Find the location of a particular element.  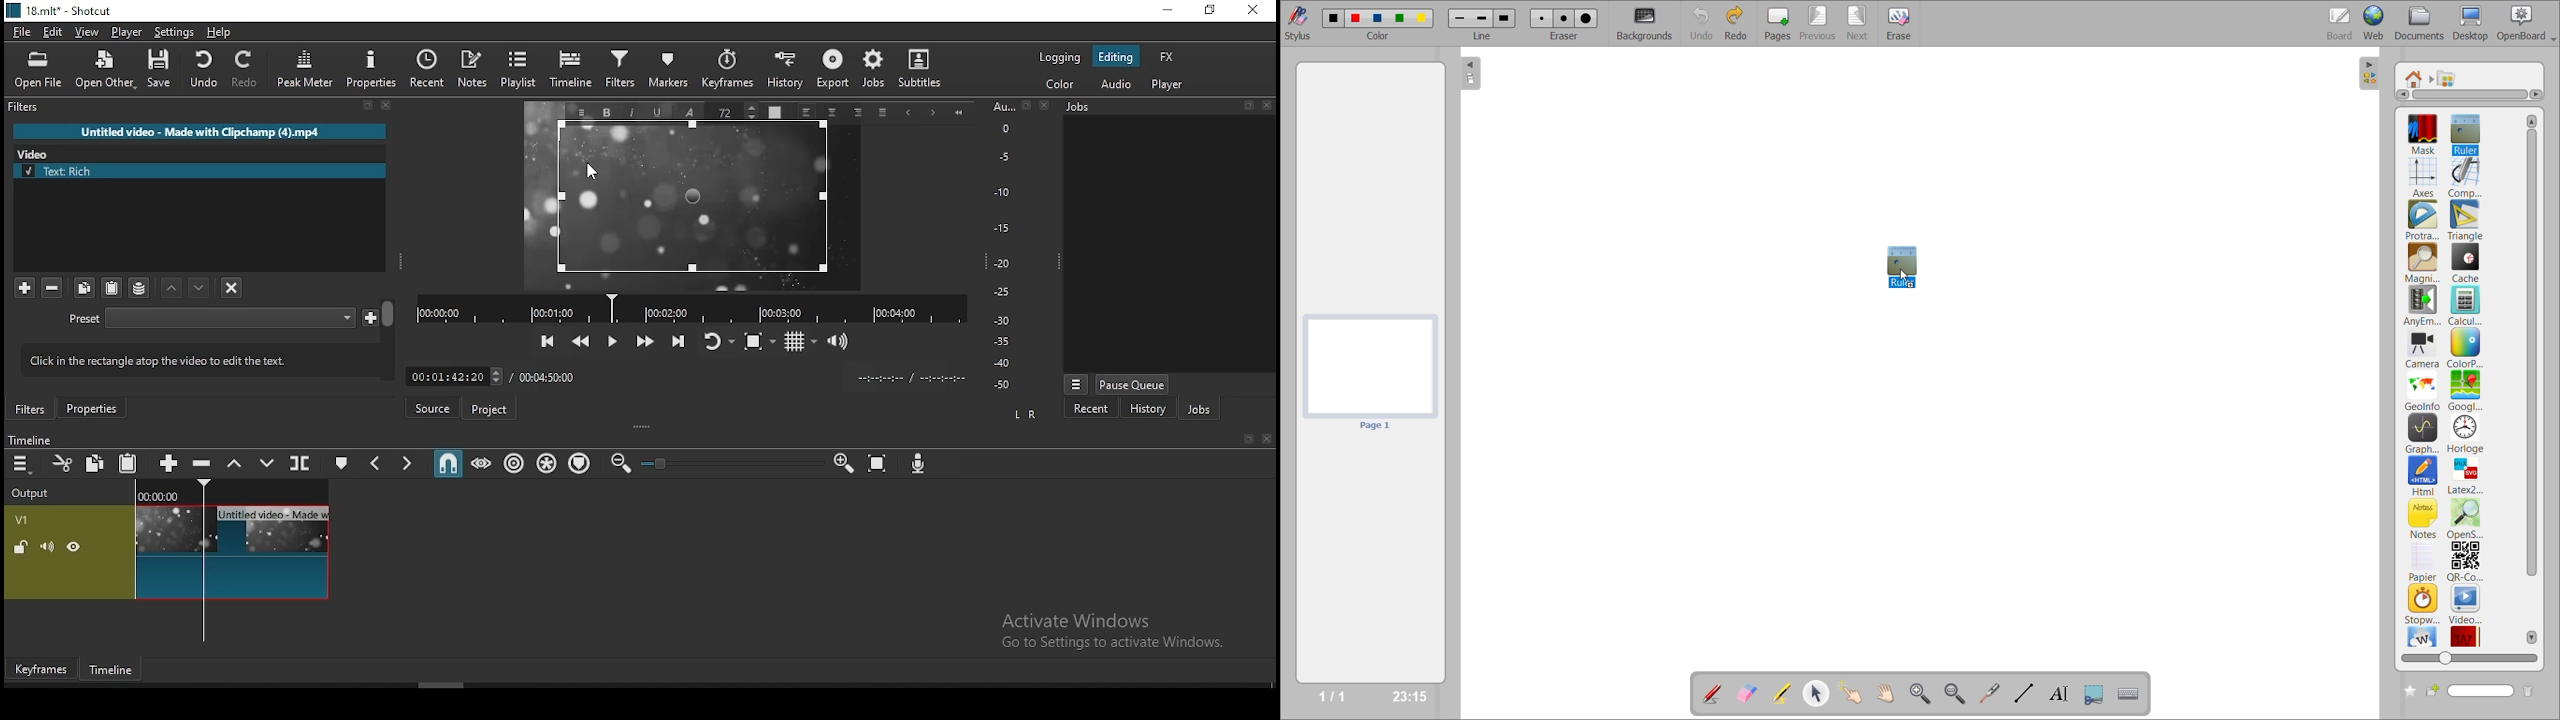

video track is located at coordinates (167, 552).